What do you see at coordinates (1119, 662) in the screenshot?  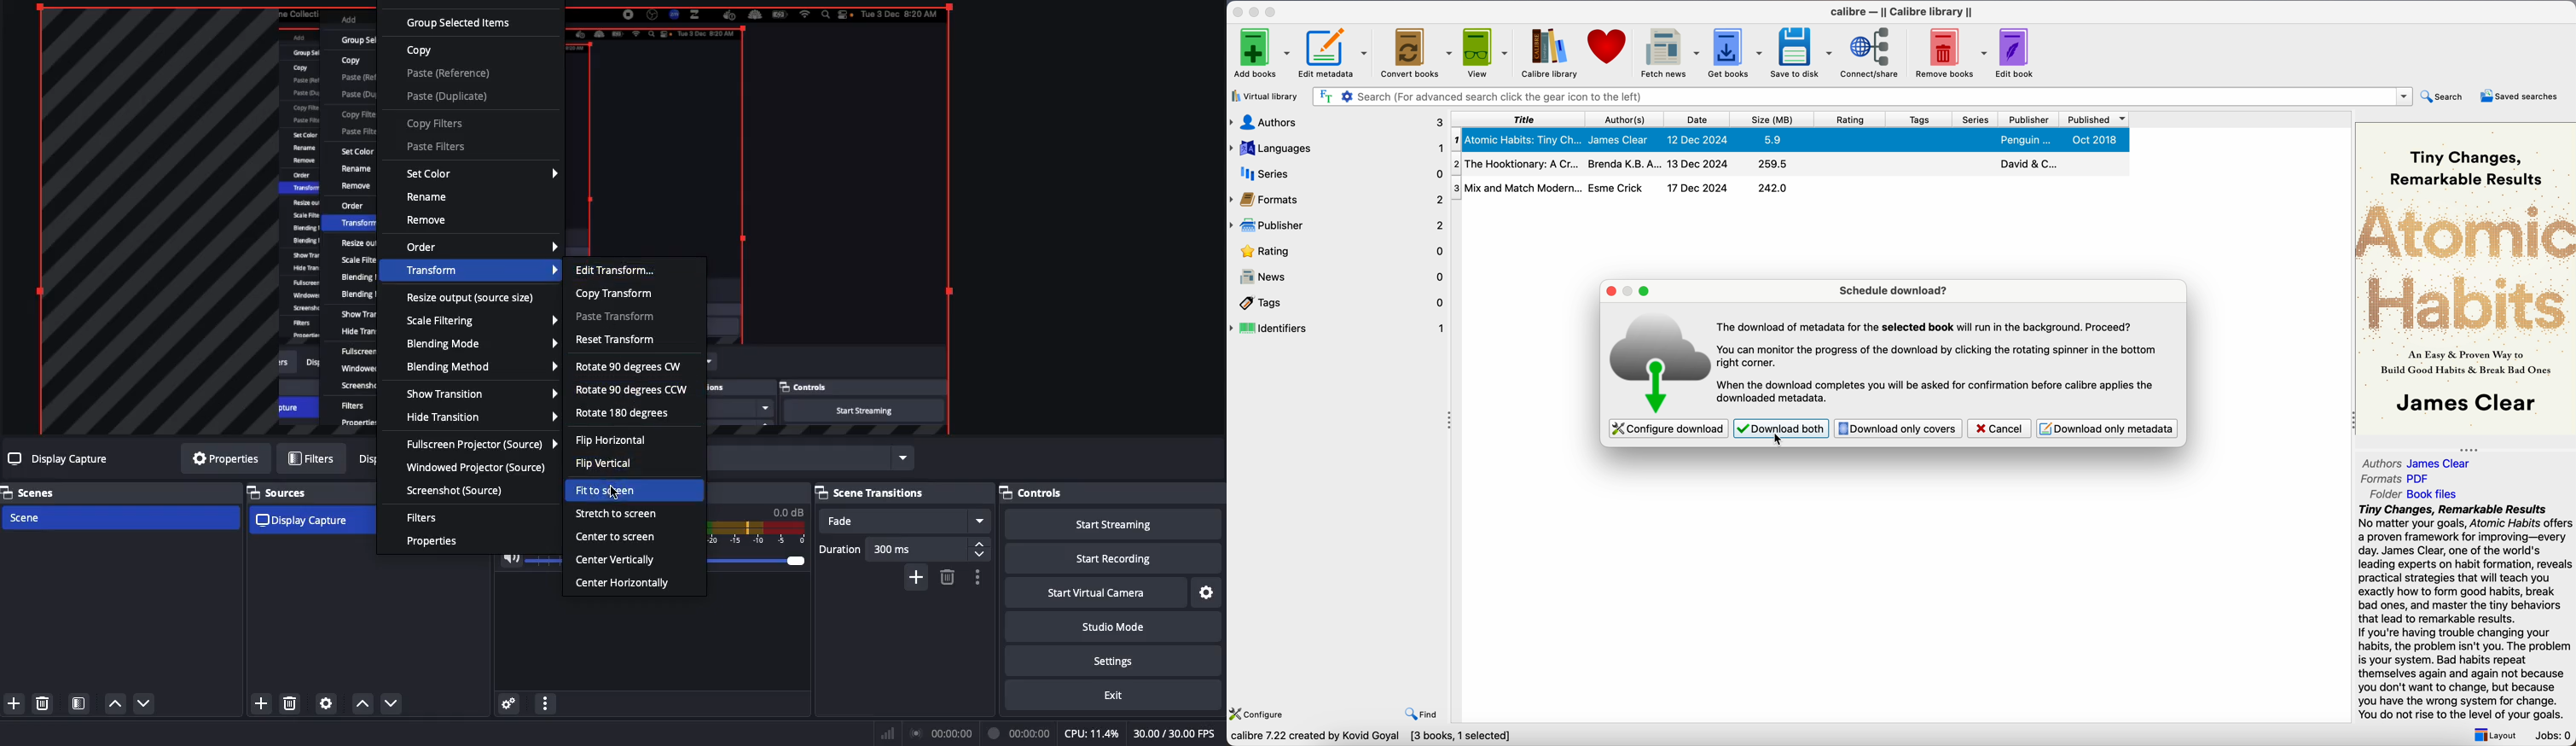 I see `Settings` at bounding box center [1119, 662].